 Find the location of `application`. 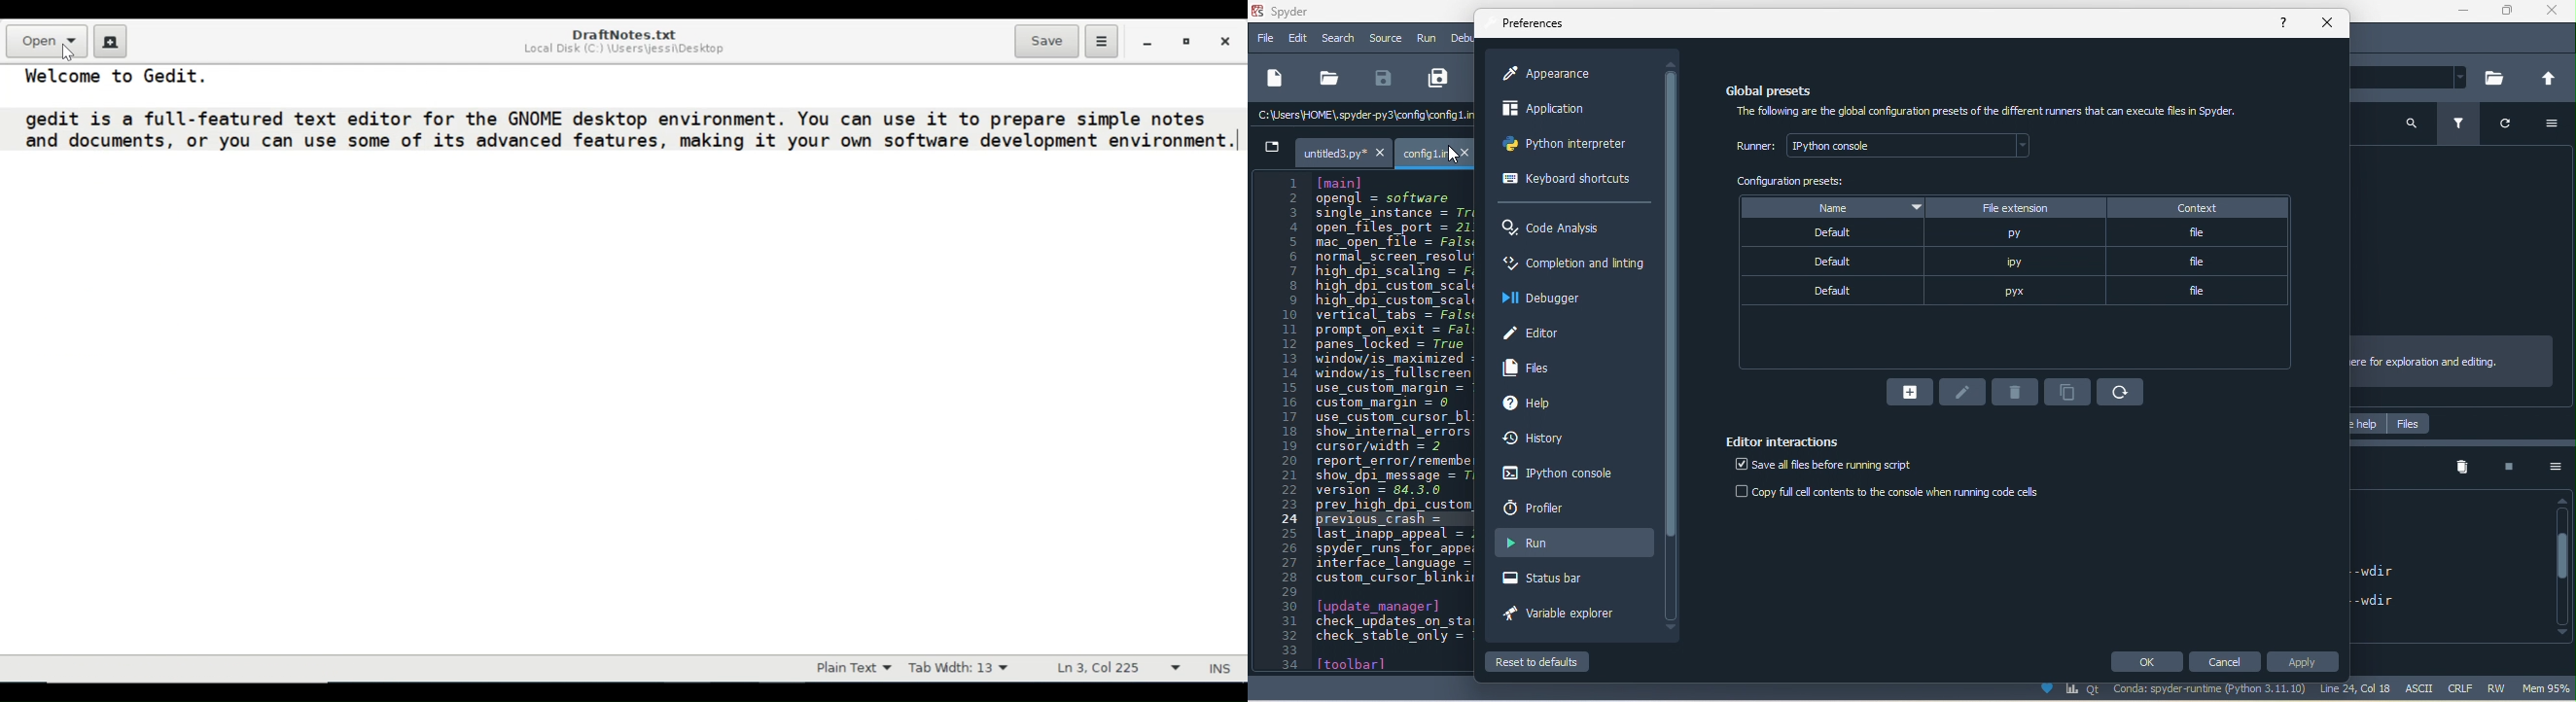

application is located at coordinates (1555, 114).